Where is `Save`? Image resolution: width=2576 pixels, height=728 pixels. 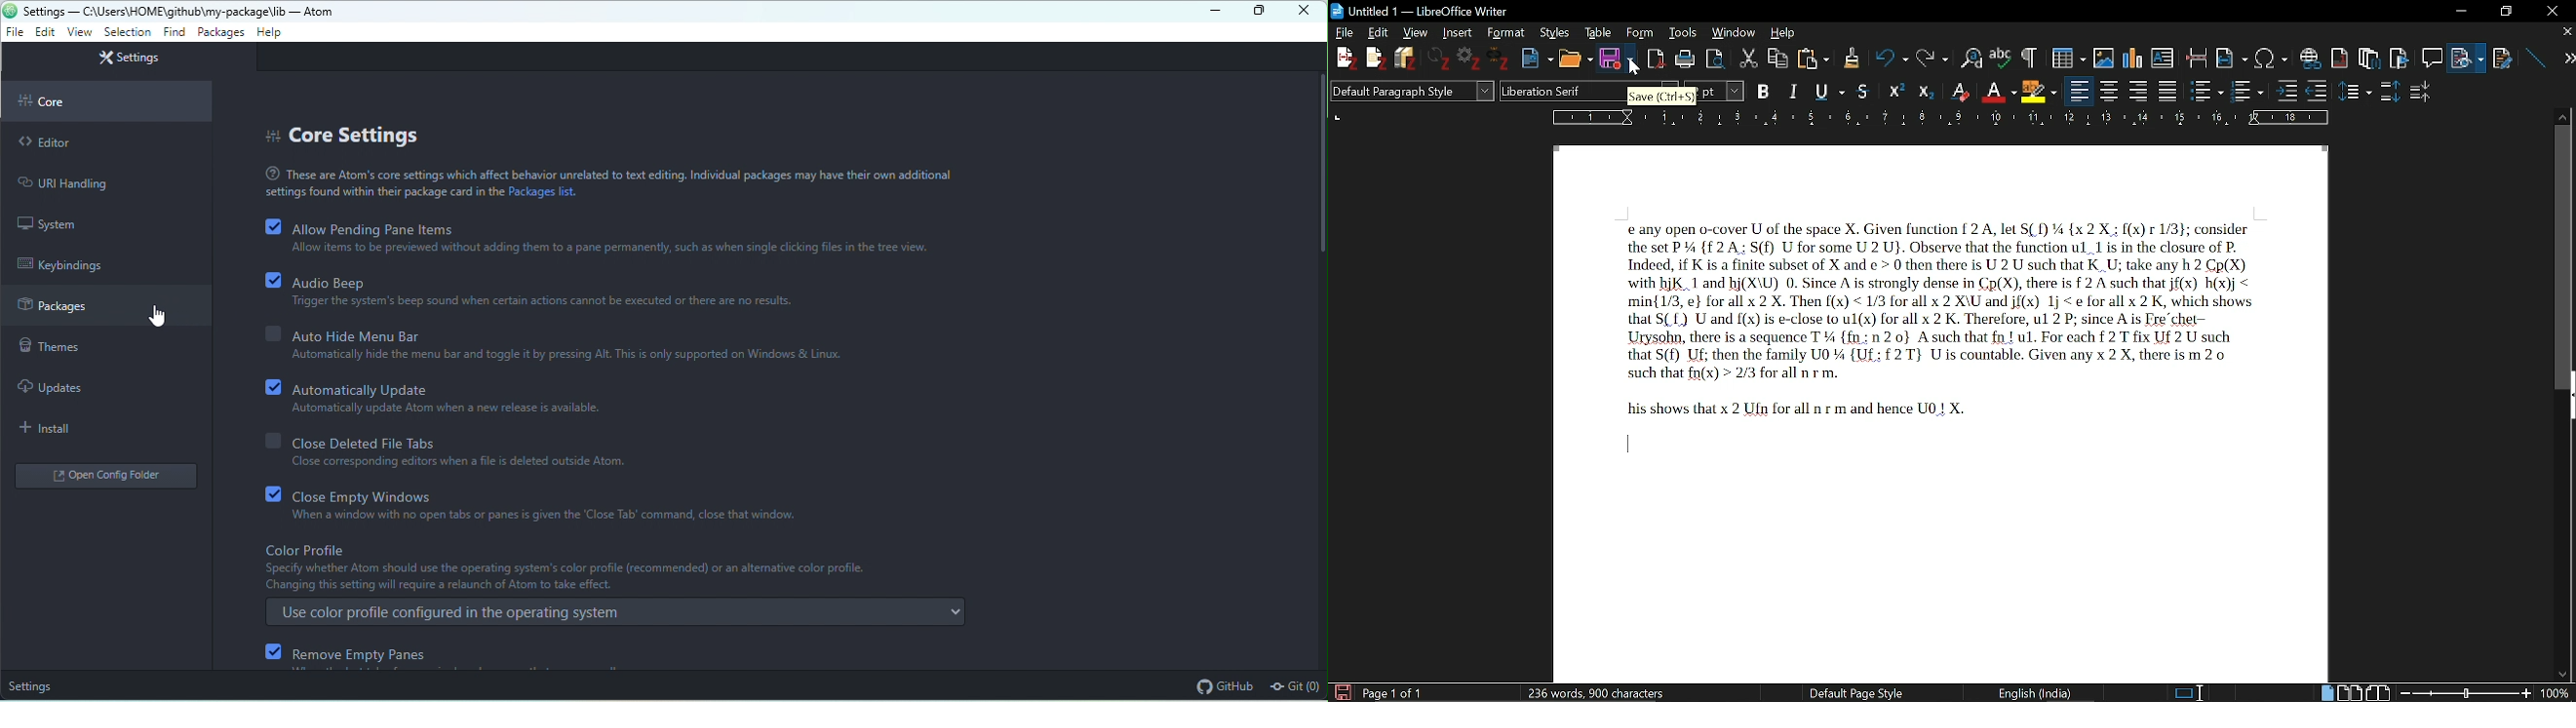
Save is located at coordinates (1610, 59).